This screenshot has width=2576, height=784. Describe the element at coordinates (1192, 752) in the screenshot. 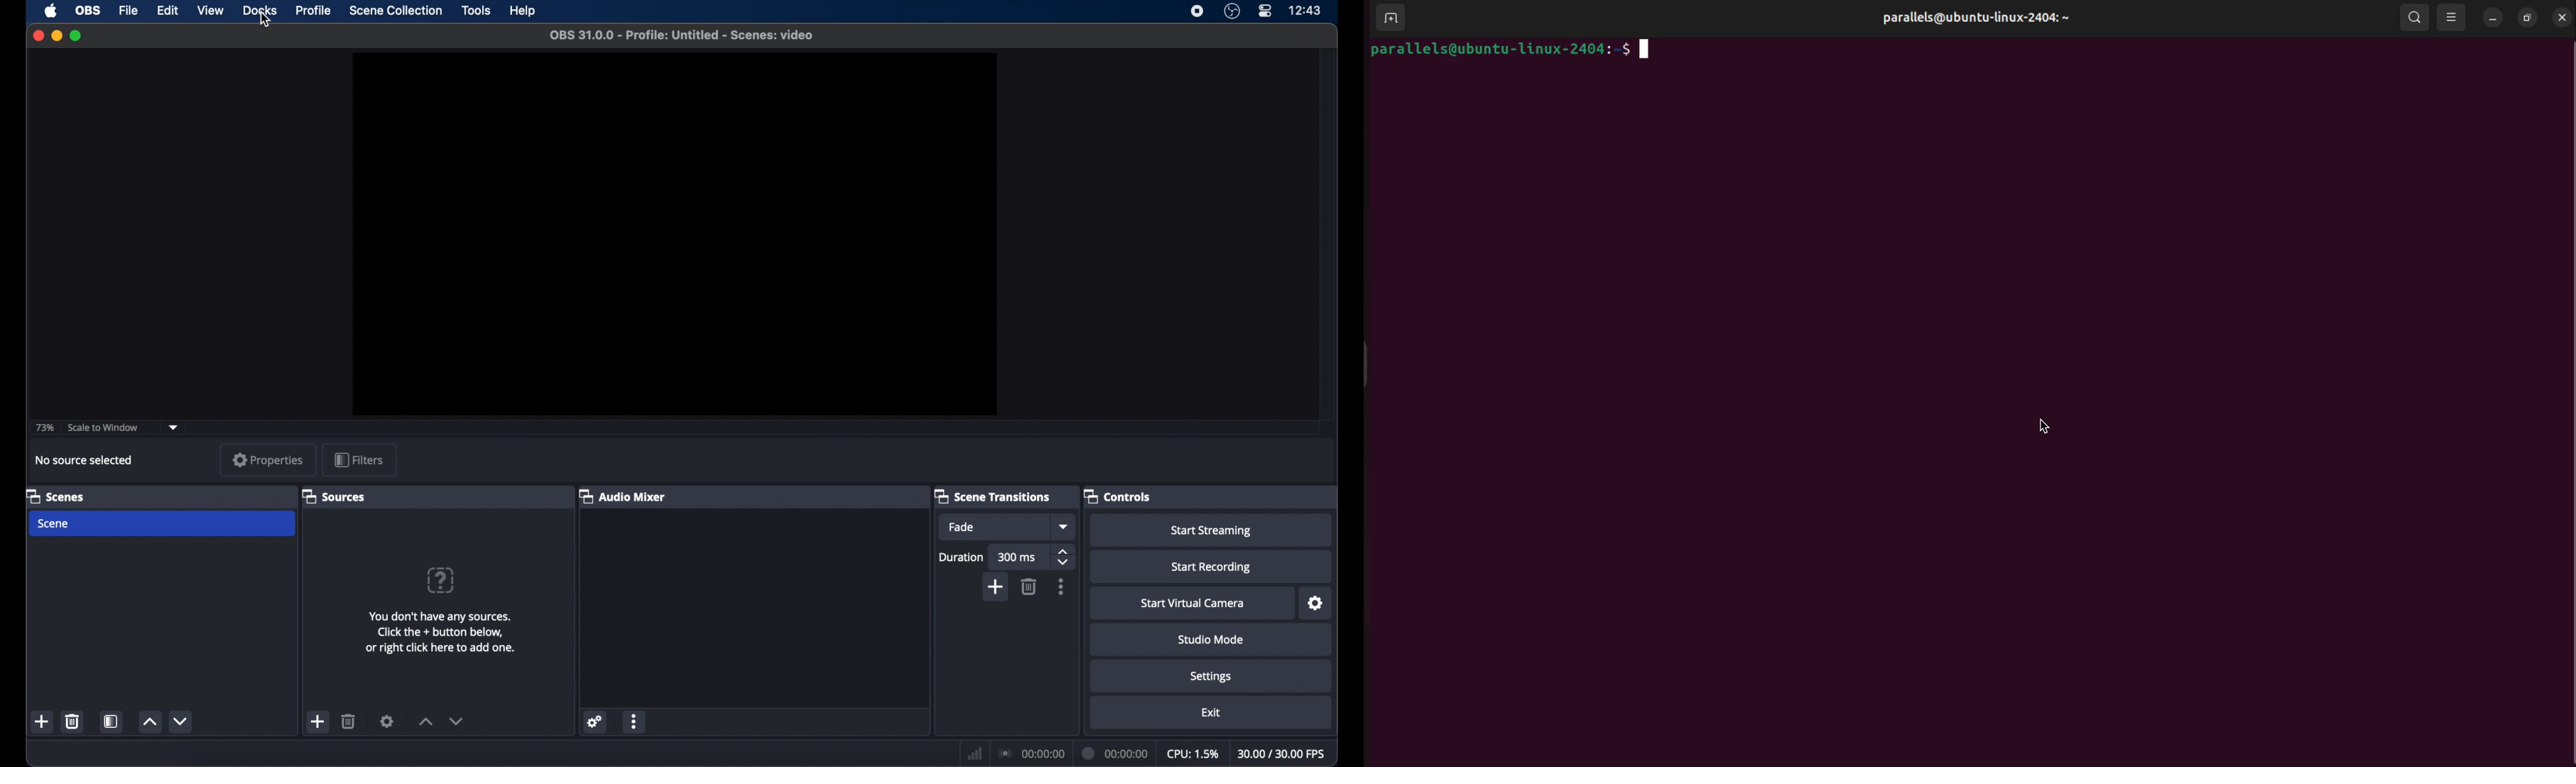

I see `cpu` at that location.